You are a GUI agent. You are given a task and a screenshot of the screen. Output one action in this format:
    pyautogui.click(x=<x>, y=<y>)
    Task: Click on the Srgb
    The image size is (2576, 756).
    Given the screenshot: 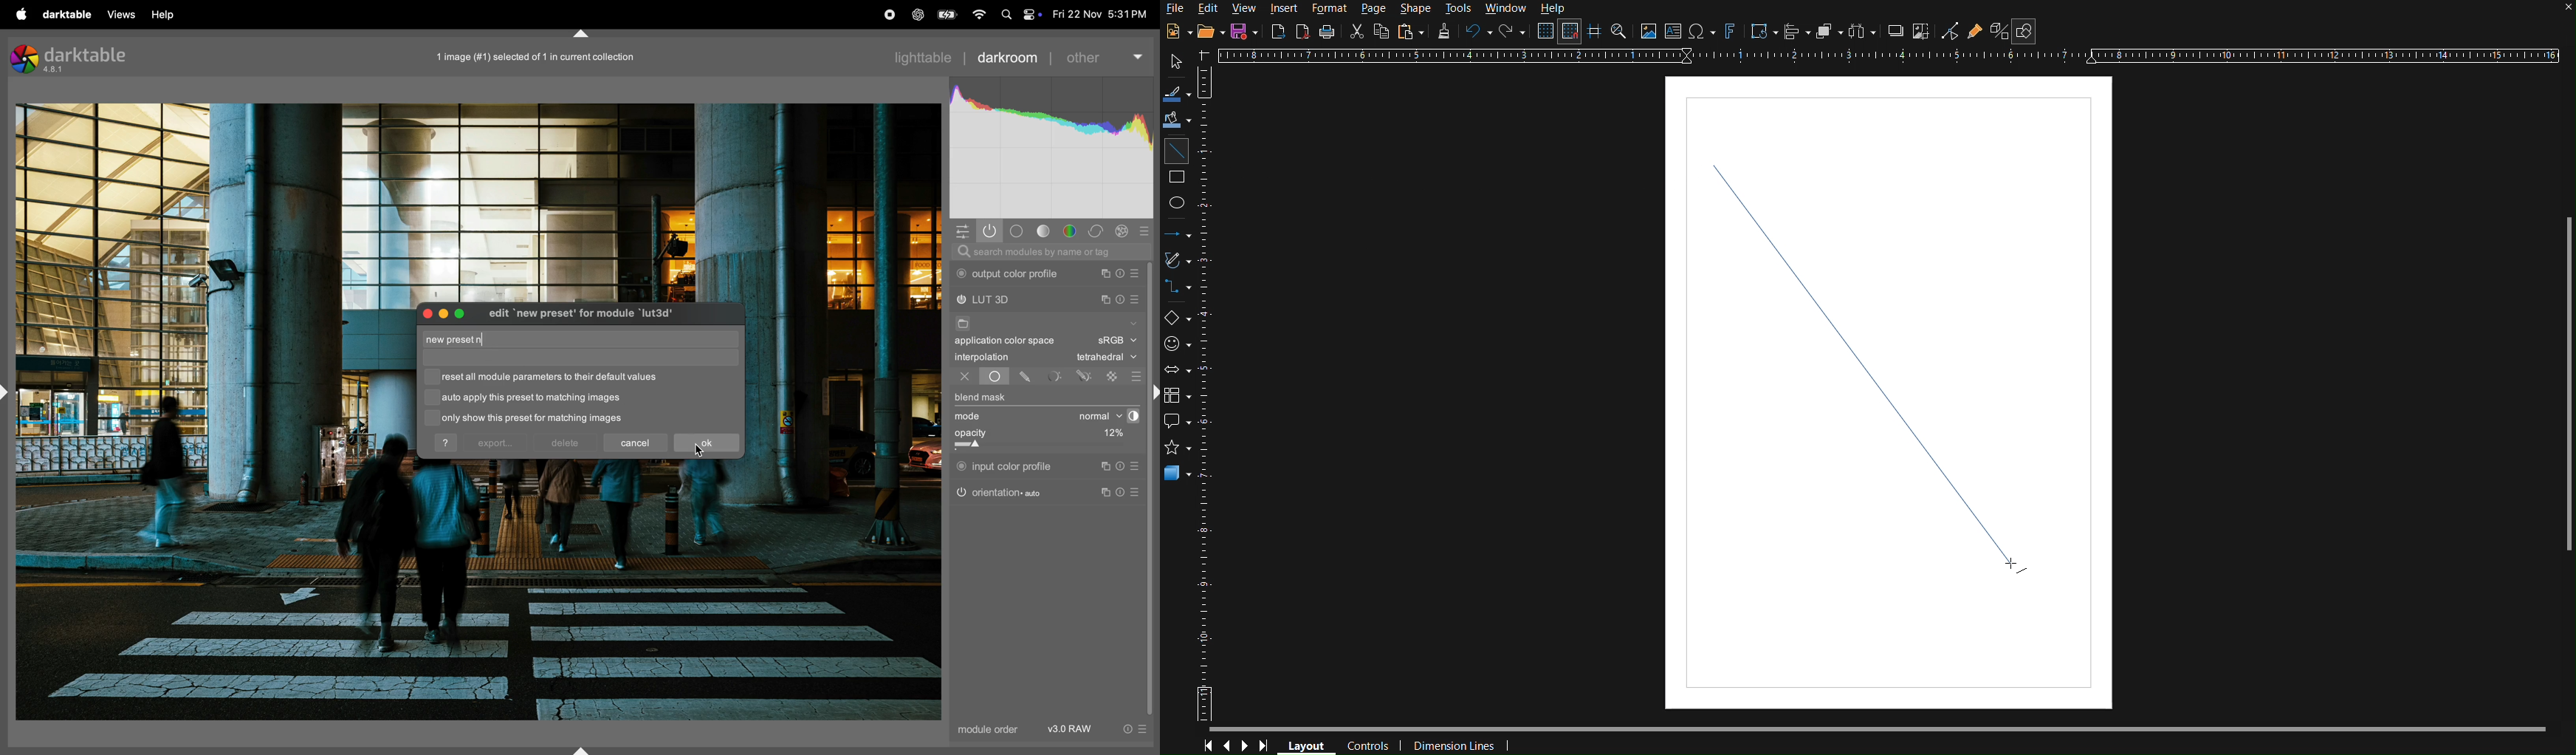 What is the action you would take?
    pyautogui.click(x=1117, y=341)
    